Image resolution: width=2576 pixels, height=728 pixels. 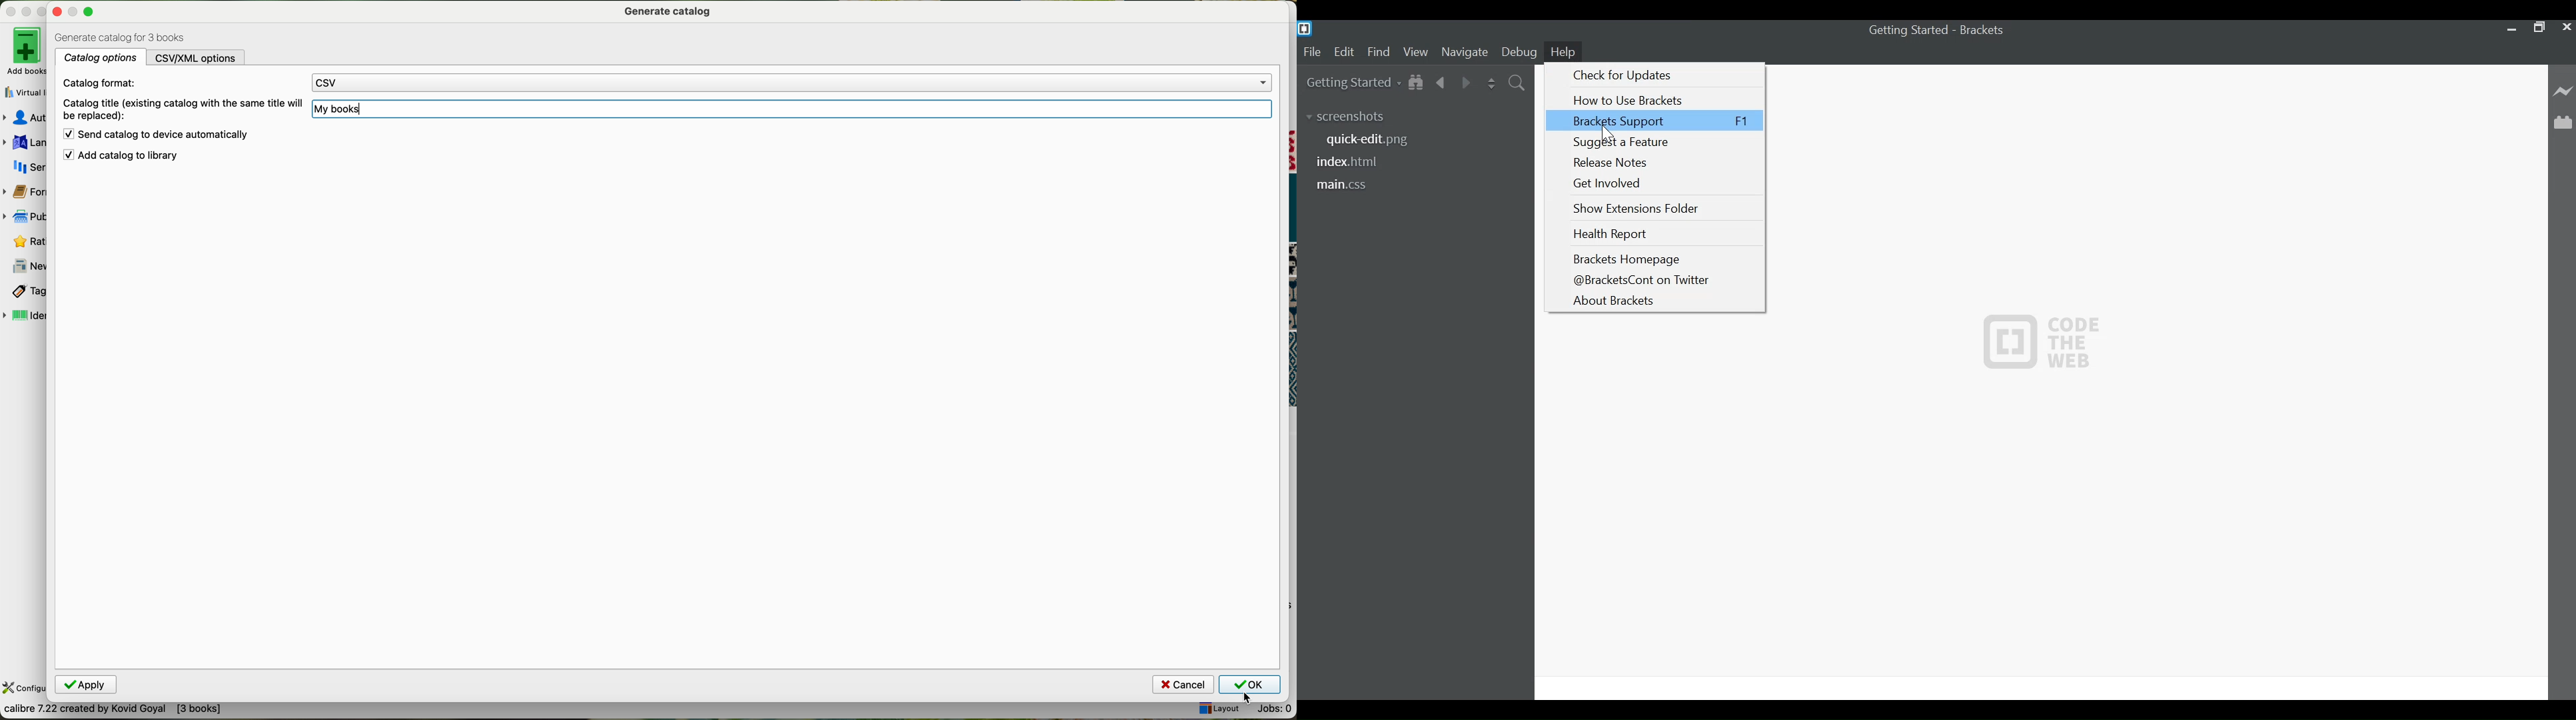 I want to click on Brackets Homepage, so click(x=1661, y=259).